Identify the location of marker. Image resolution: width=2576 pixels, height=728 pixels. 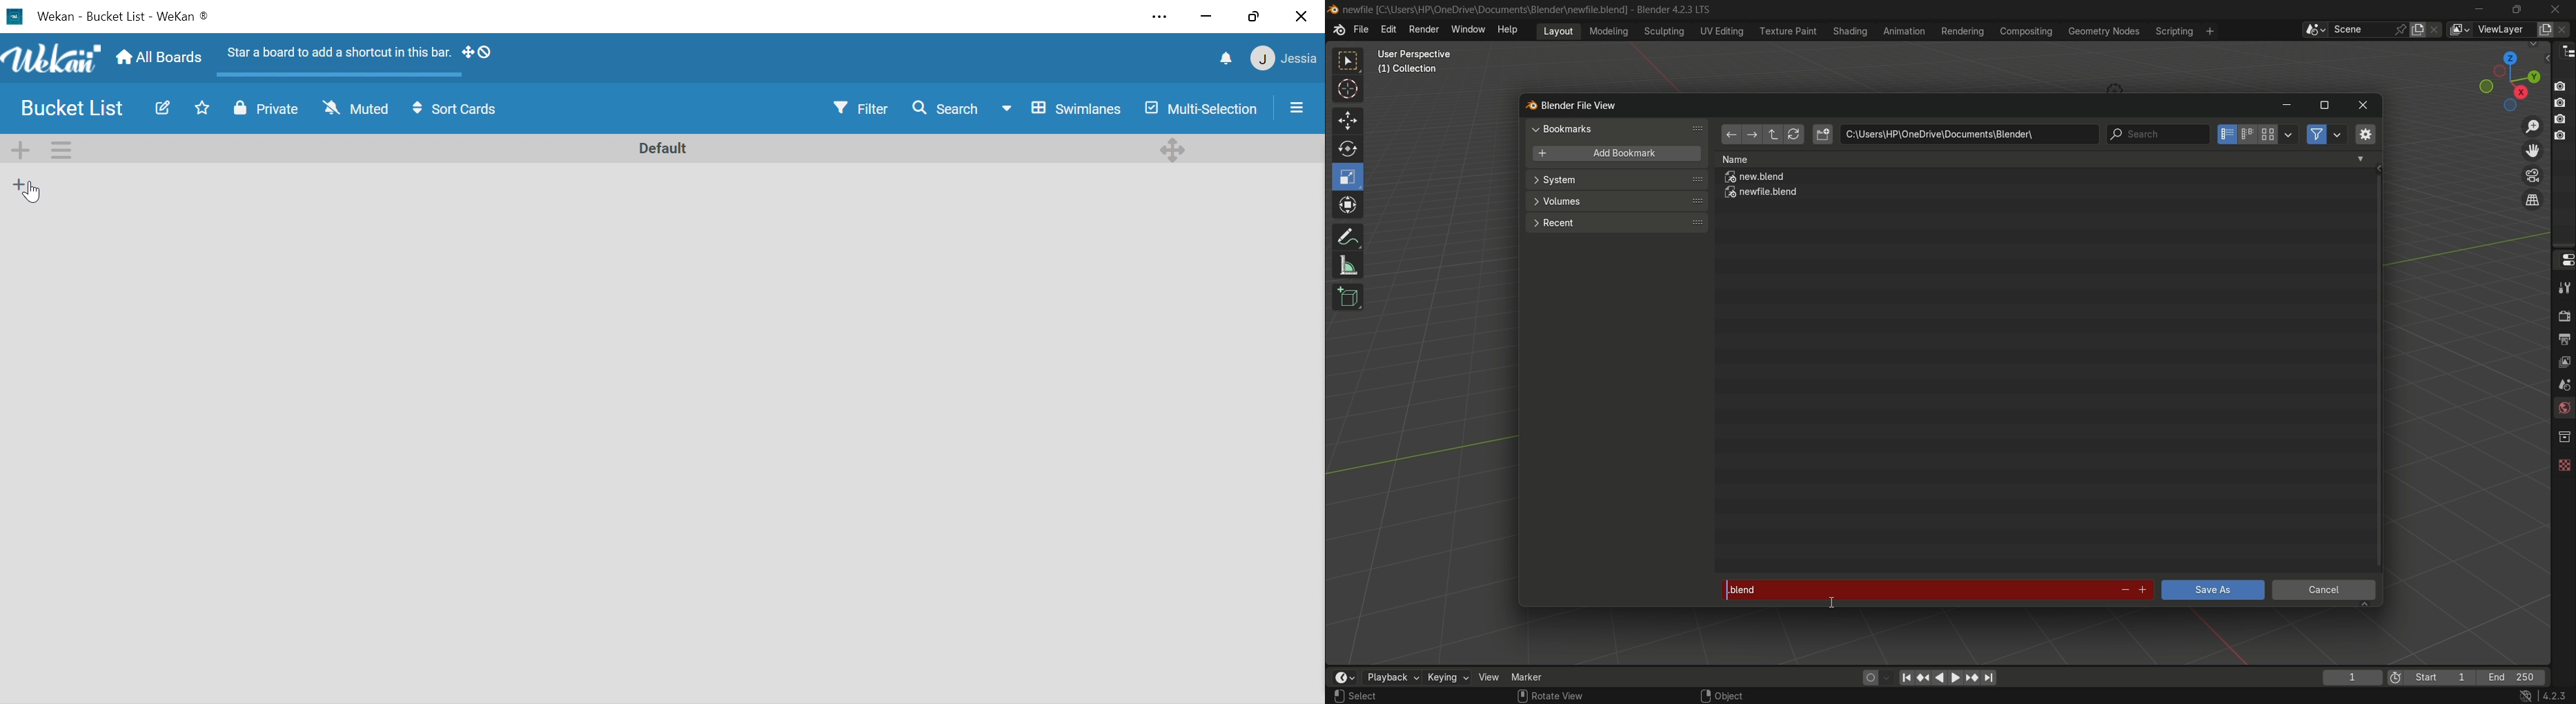
(1537, 676).